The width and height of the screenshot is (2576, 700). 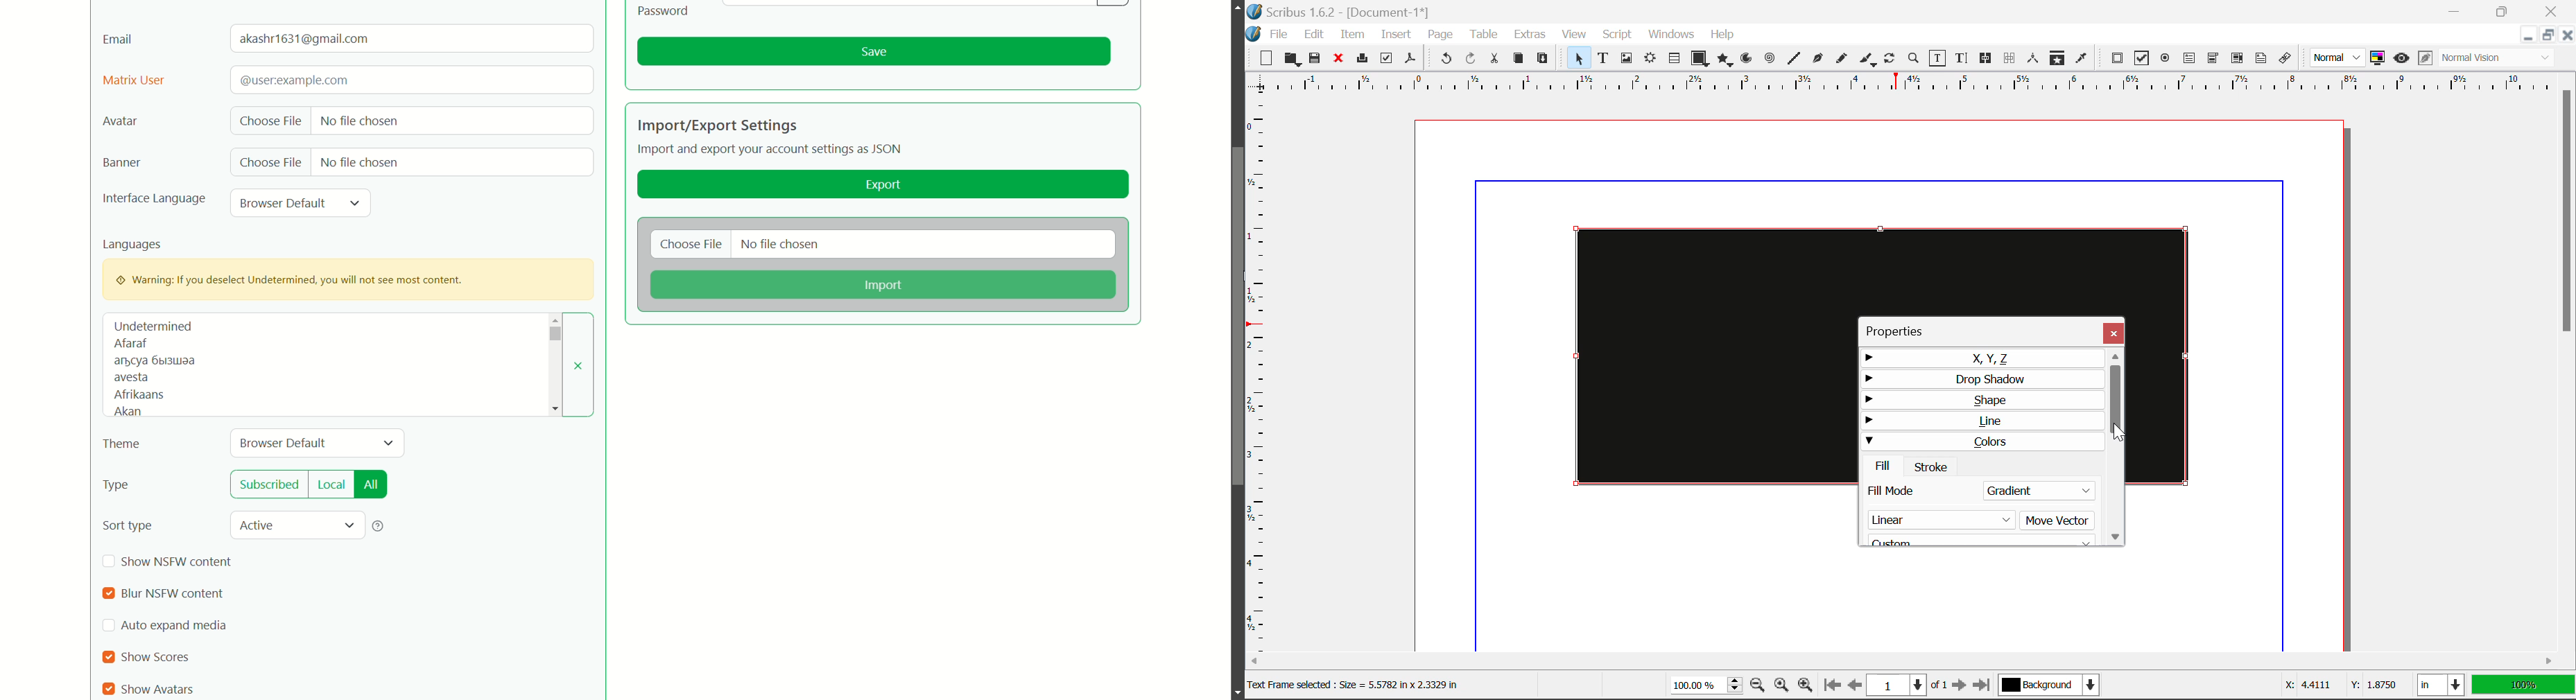 What do you see at coordinates (2288, 59) in the screenshot?
I see `Link Annotation` at bounding box center [2288, 59].